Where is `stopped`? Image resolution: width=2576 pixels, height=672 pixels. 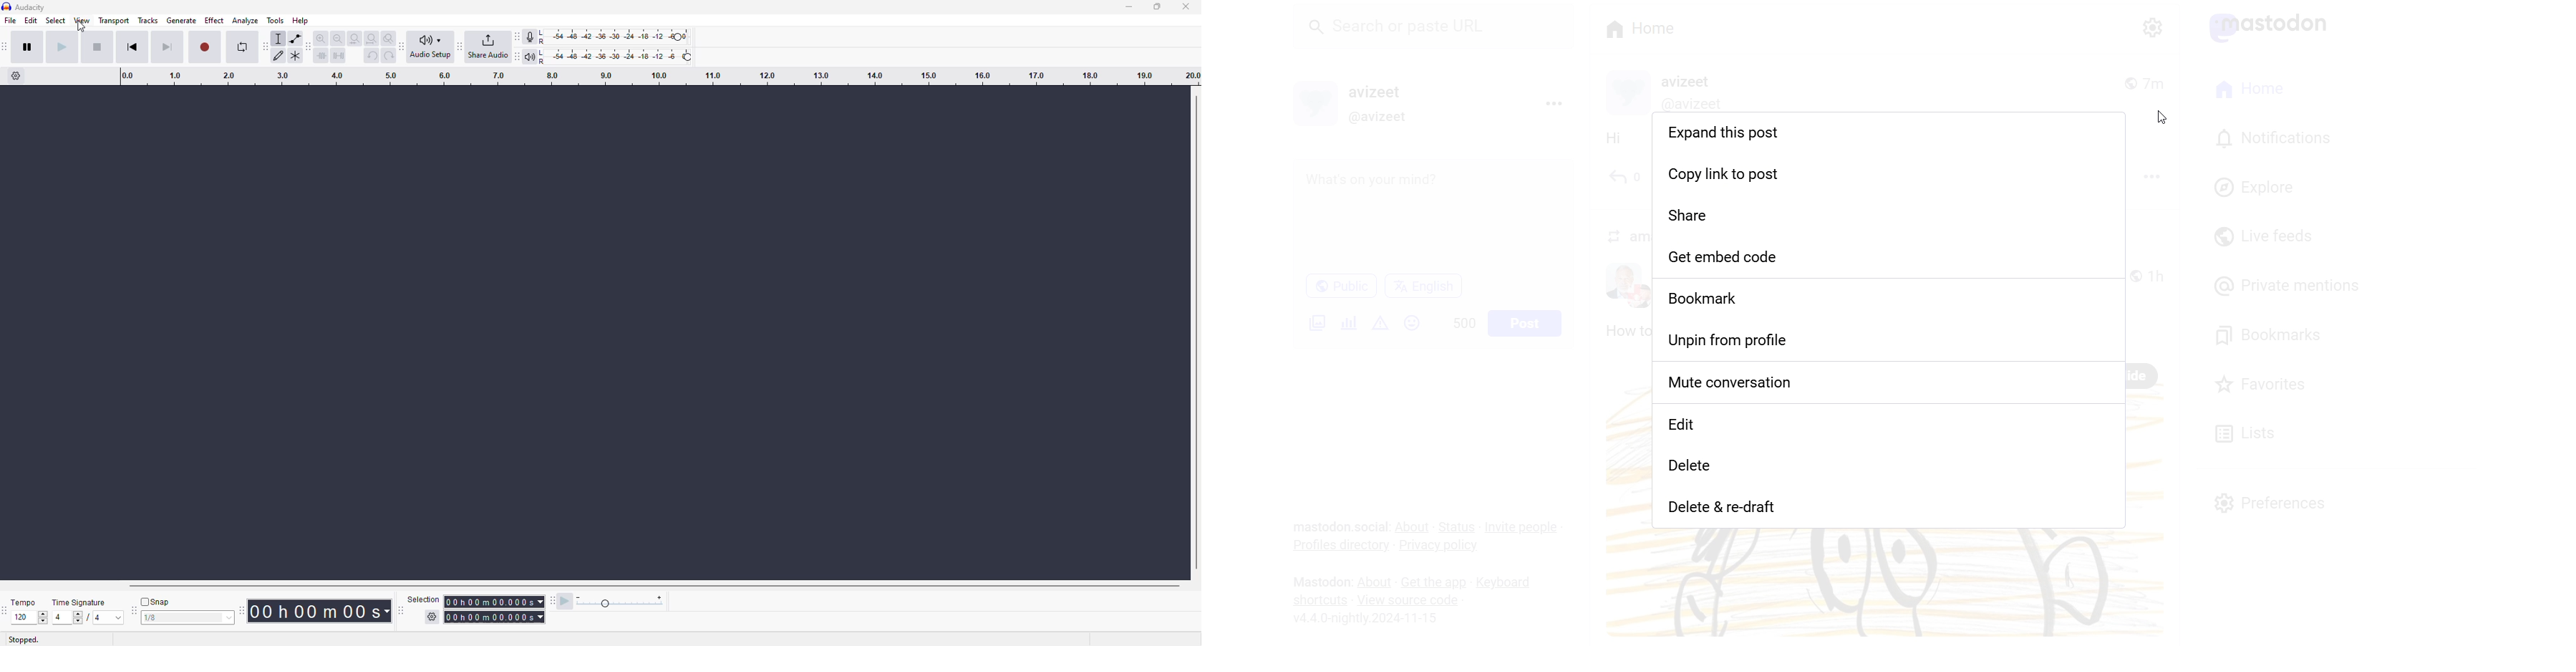
stopped is located at coordinates (24, 638).